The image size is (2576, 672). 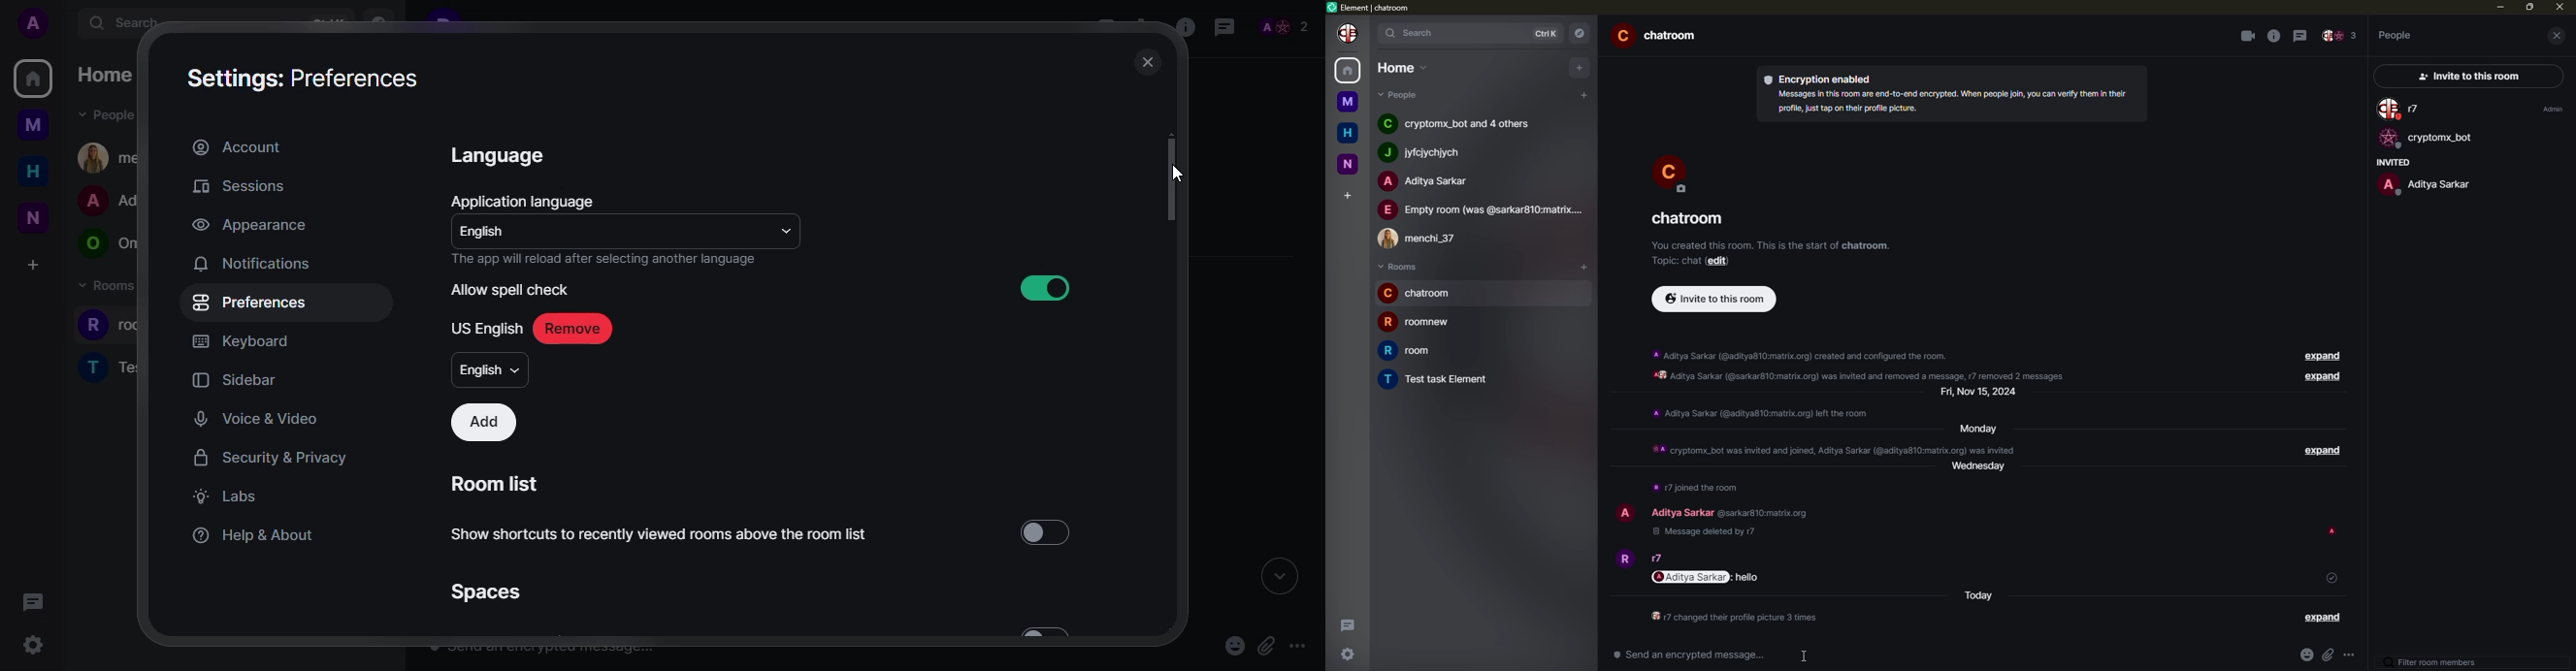 What do you see at coordinates (1146, 63) in the screenshot?
I see `close` at bounding box center [1146, 63].